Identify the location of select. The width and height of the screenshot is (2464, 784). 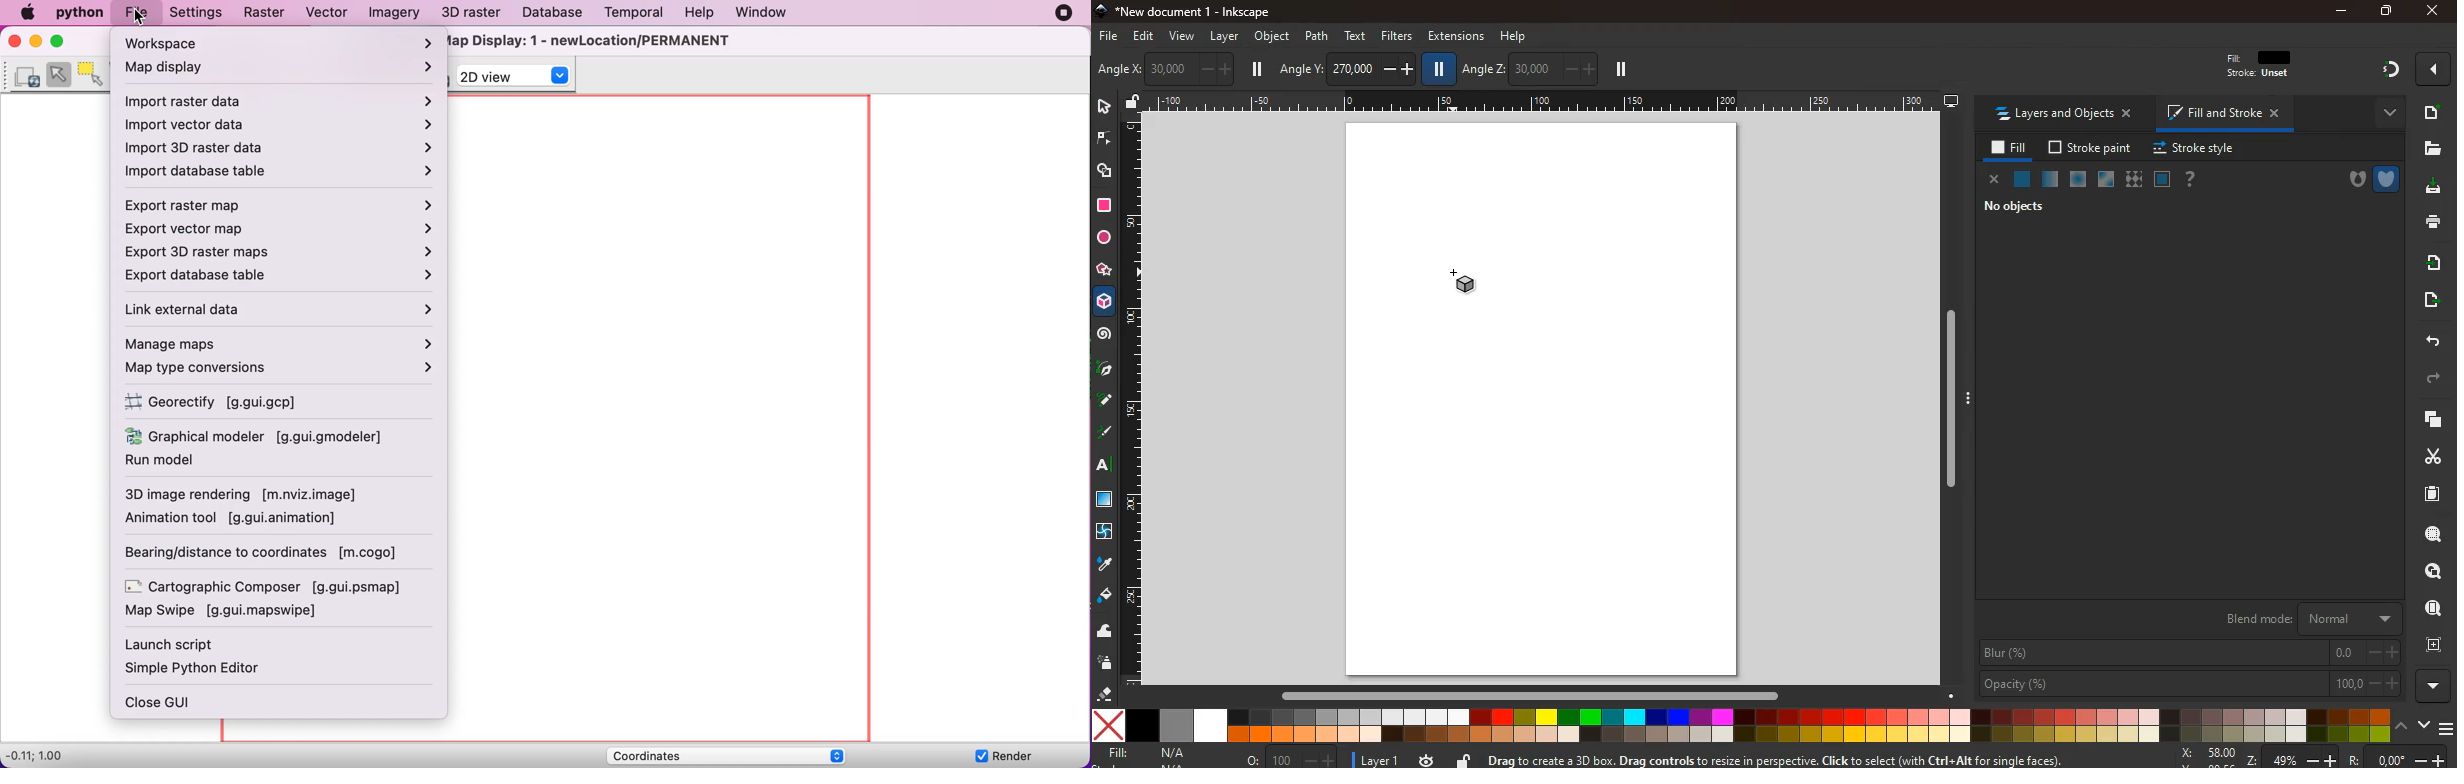
(1103, 108).